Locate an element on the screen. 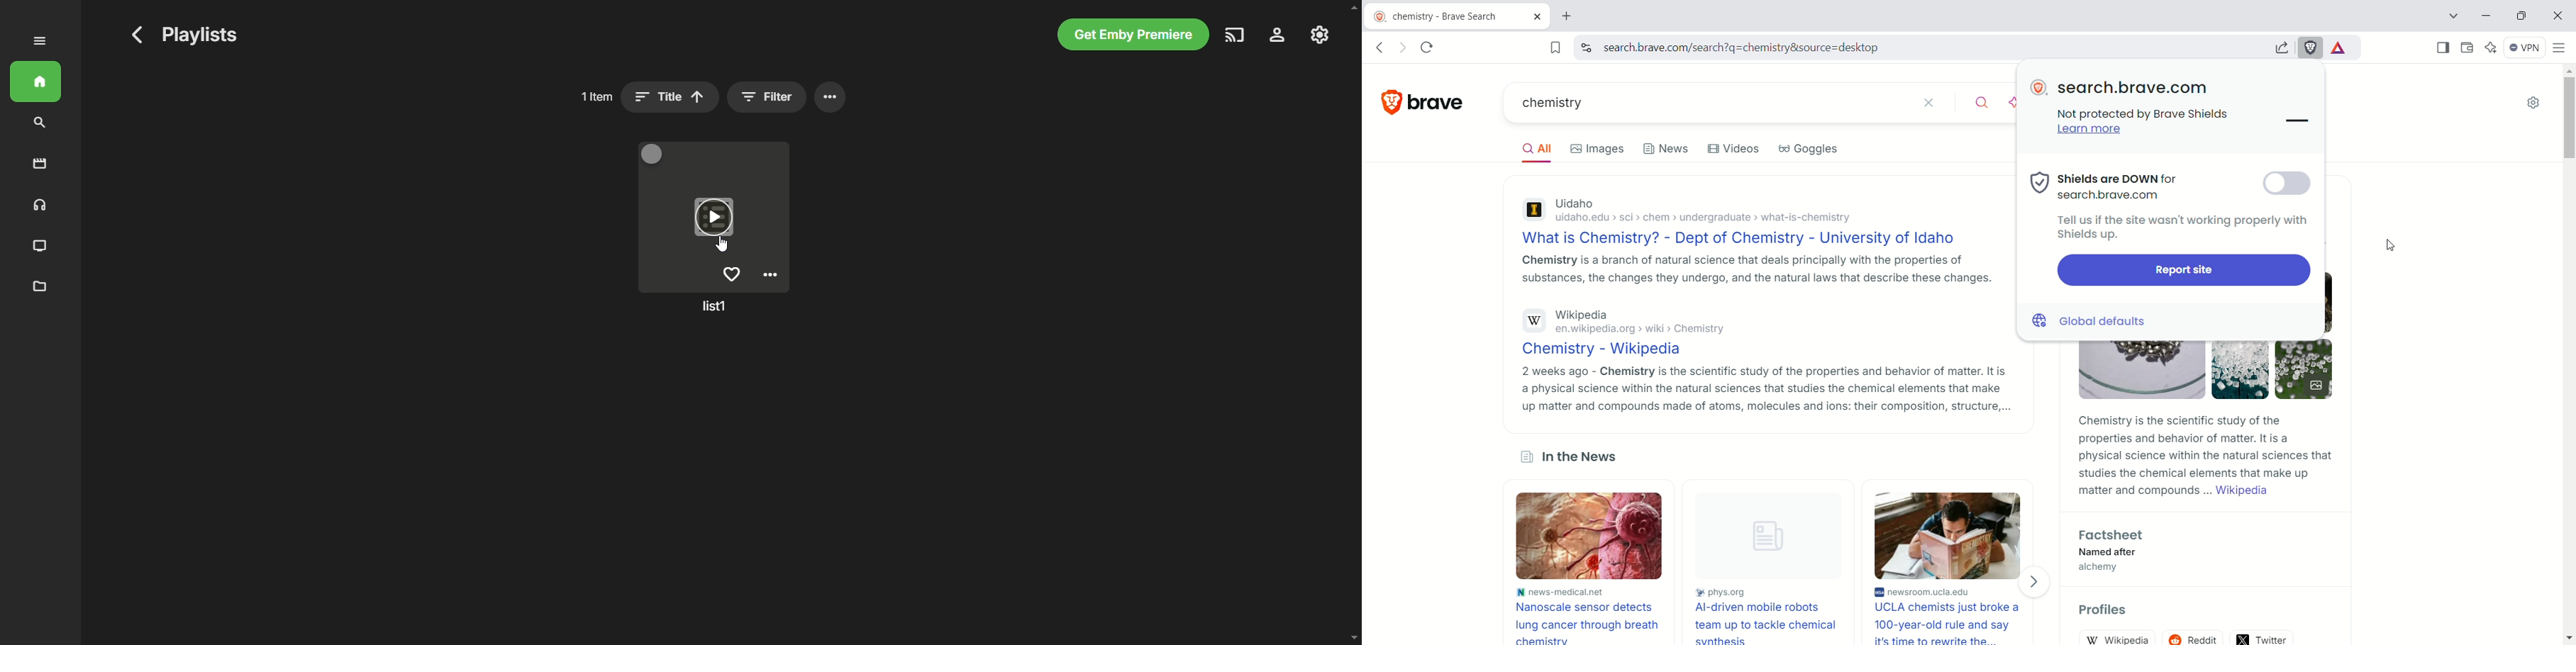 Image resolution: width=2576 pixels, height=672 pixels. All is located at coordinates (1535, 149).